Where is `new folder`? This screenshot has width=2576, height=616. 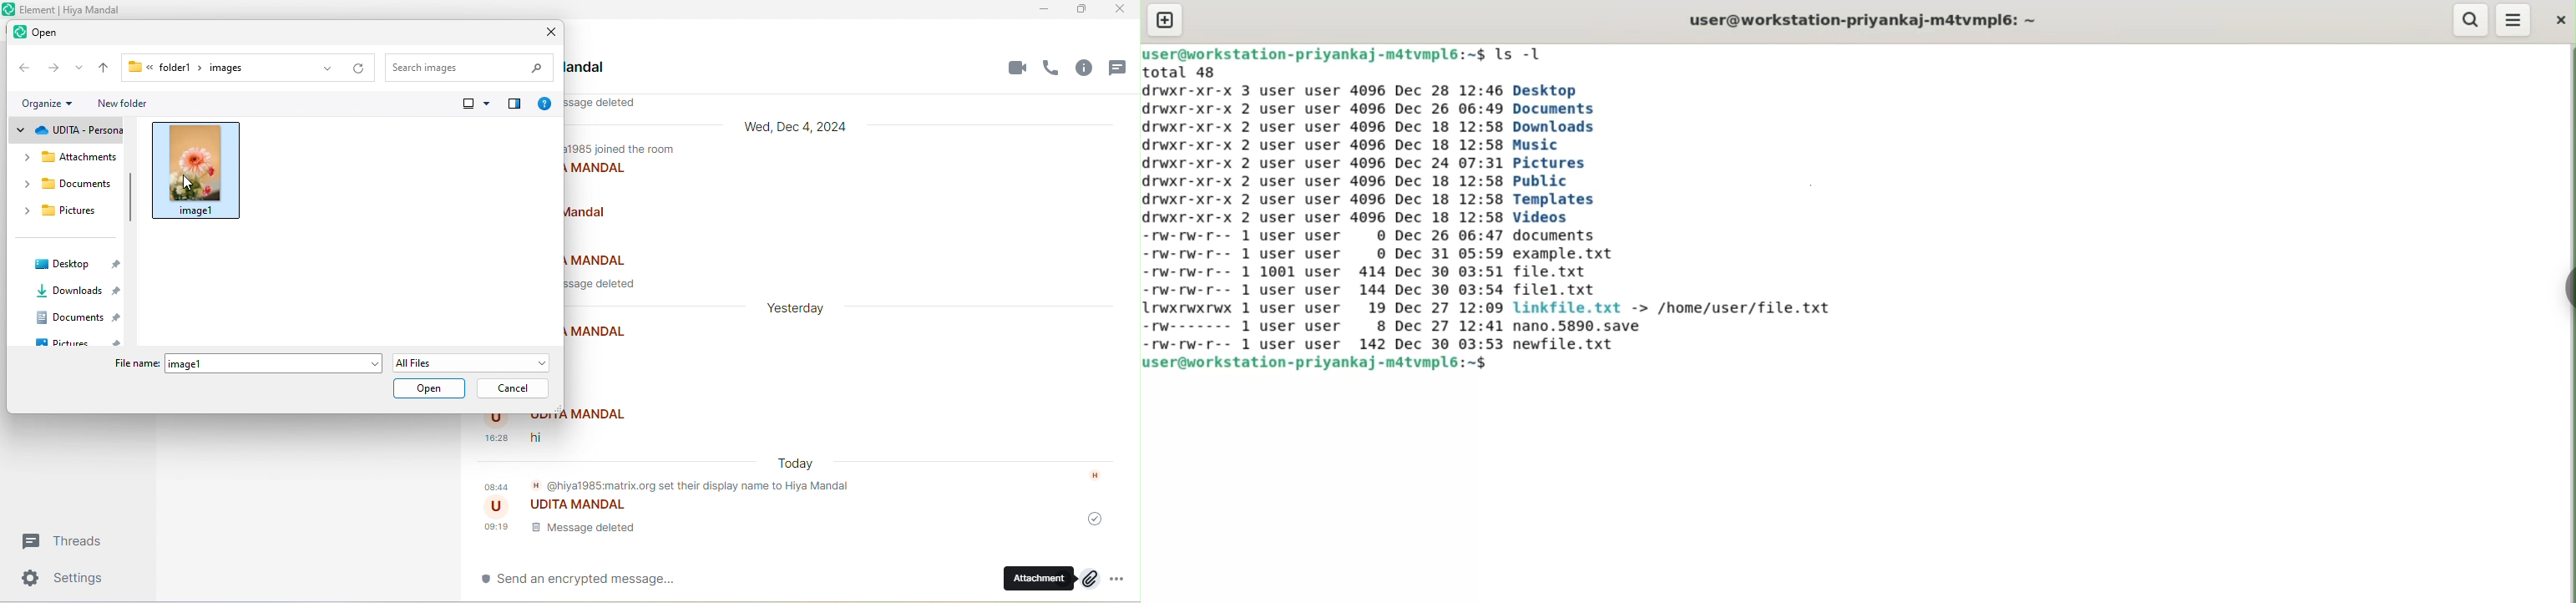
new folder is located at coordinates (124, 104).